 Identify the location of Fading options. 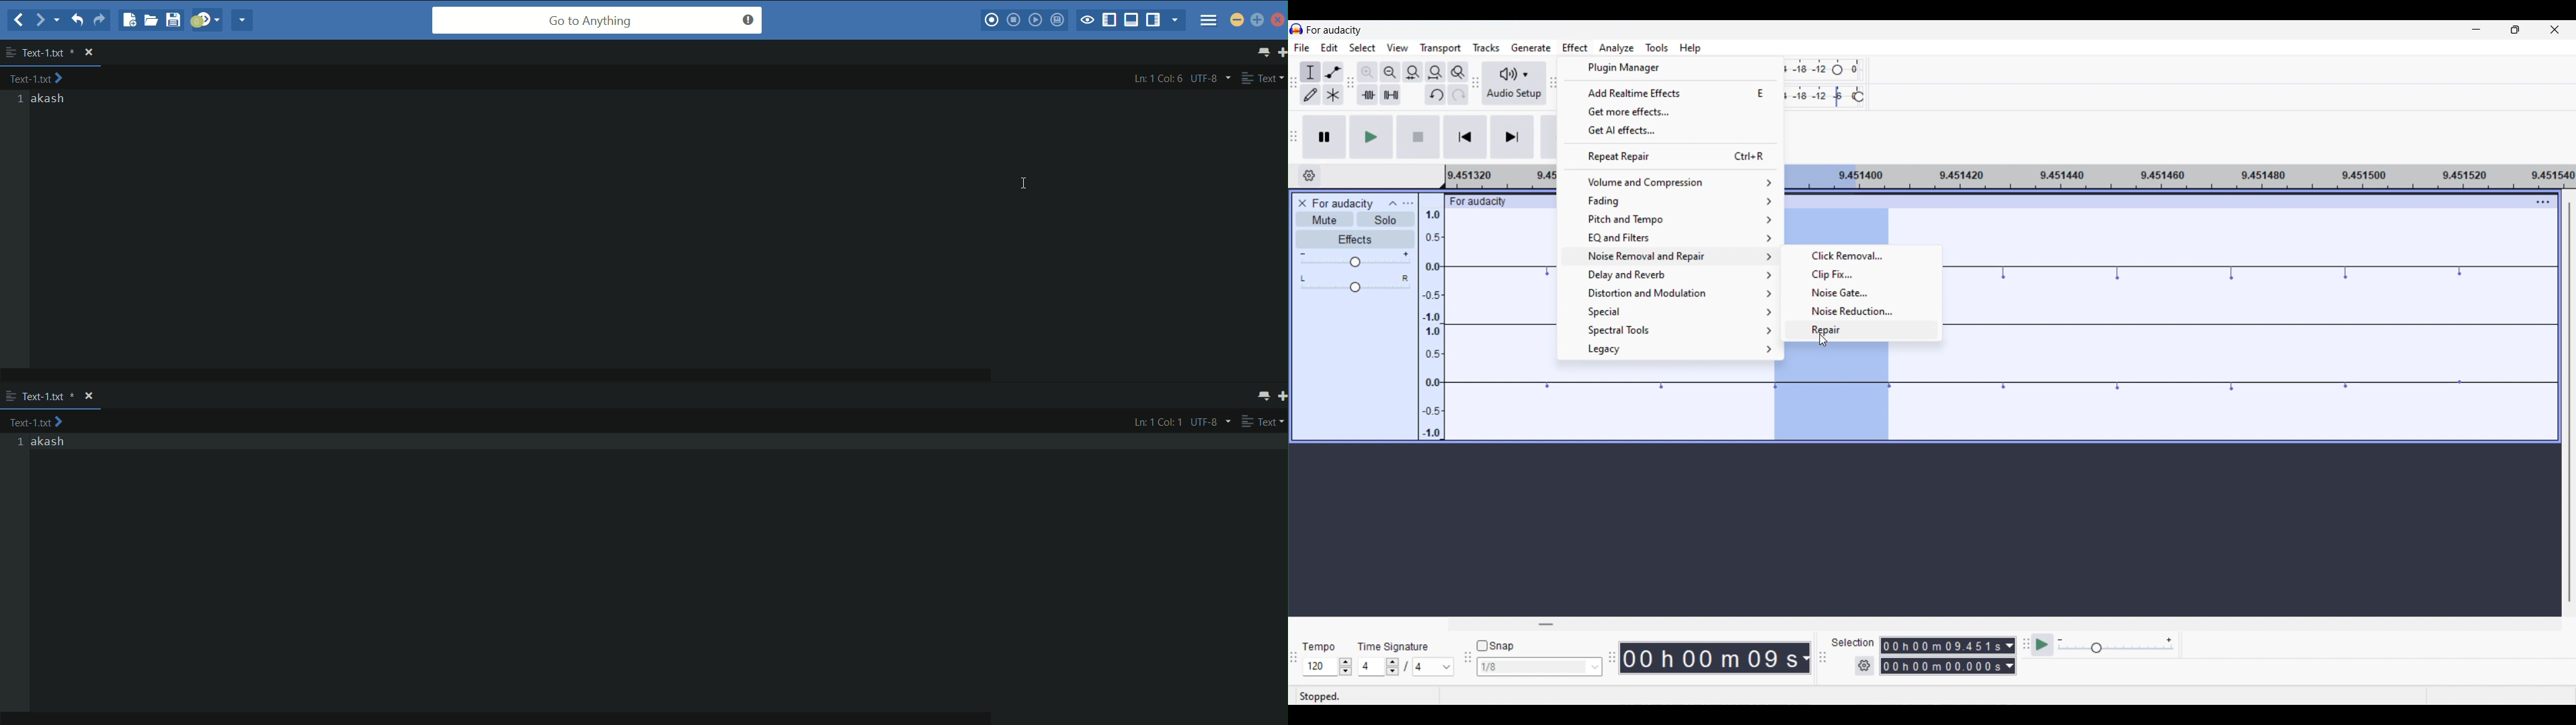
(1673, 201).